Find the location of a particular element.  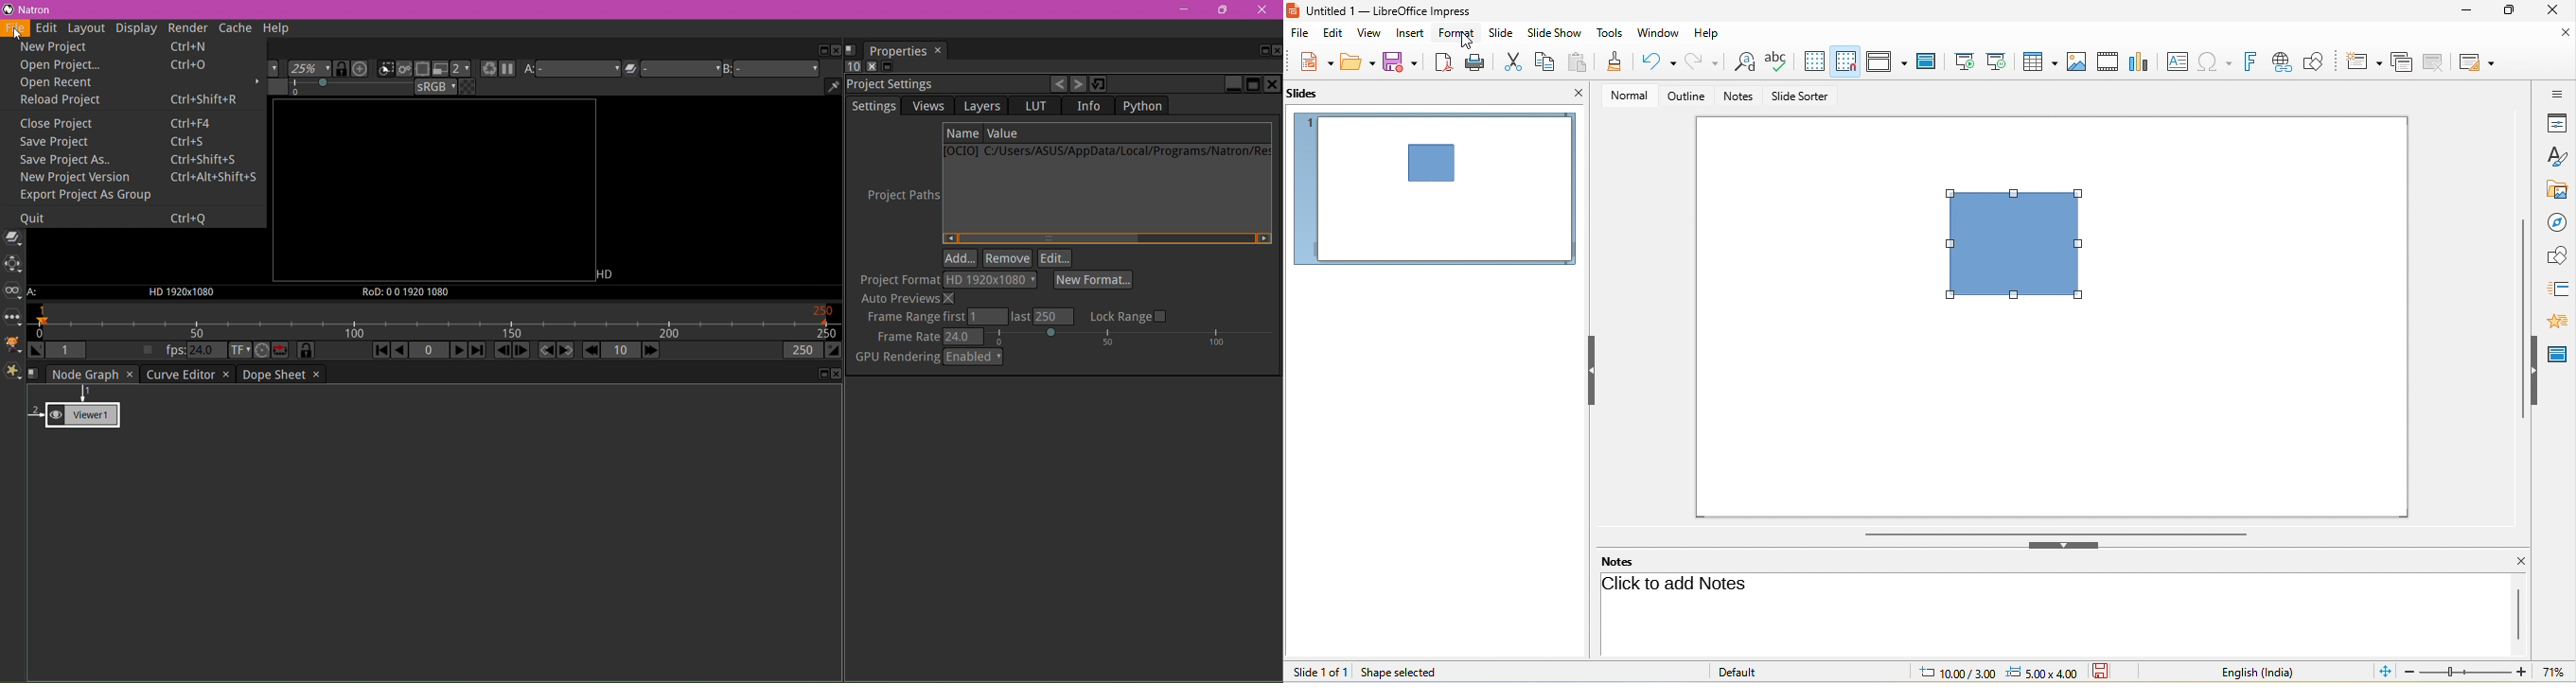

master slide is located at coordinates (2561, 351).